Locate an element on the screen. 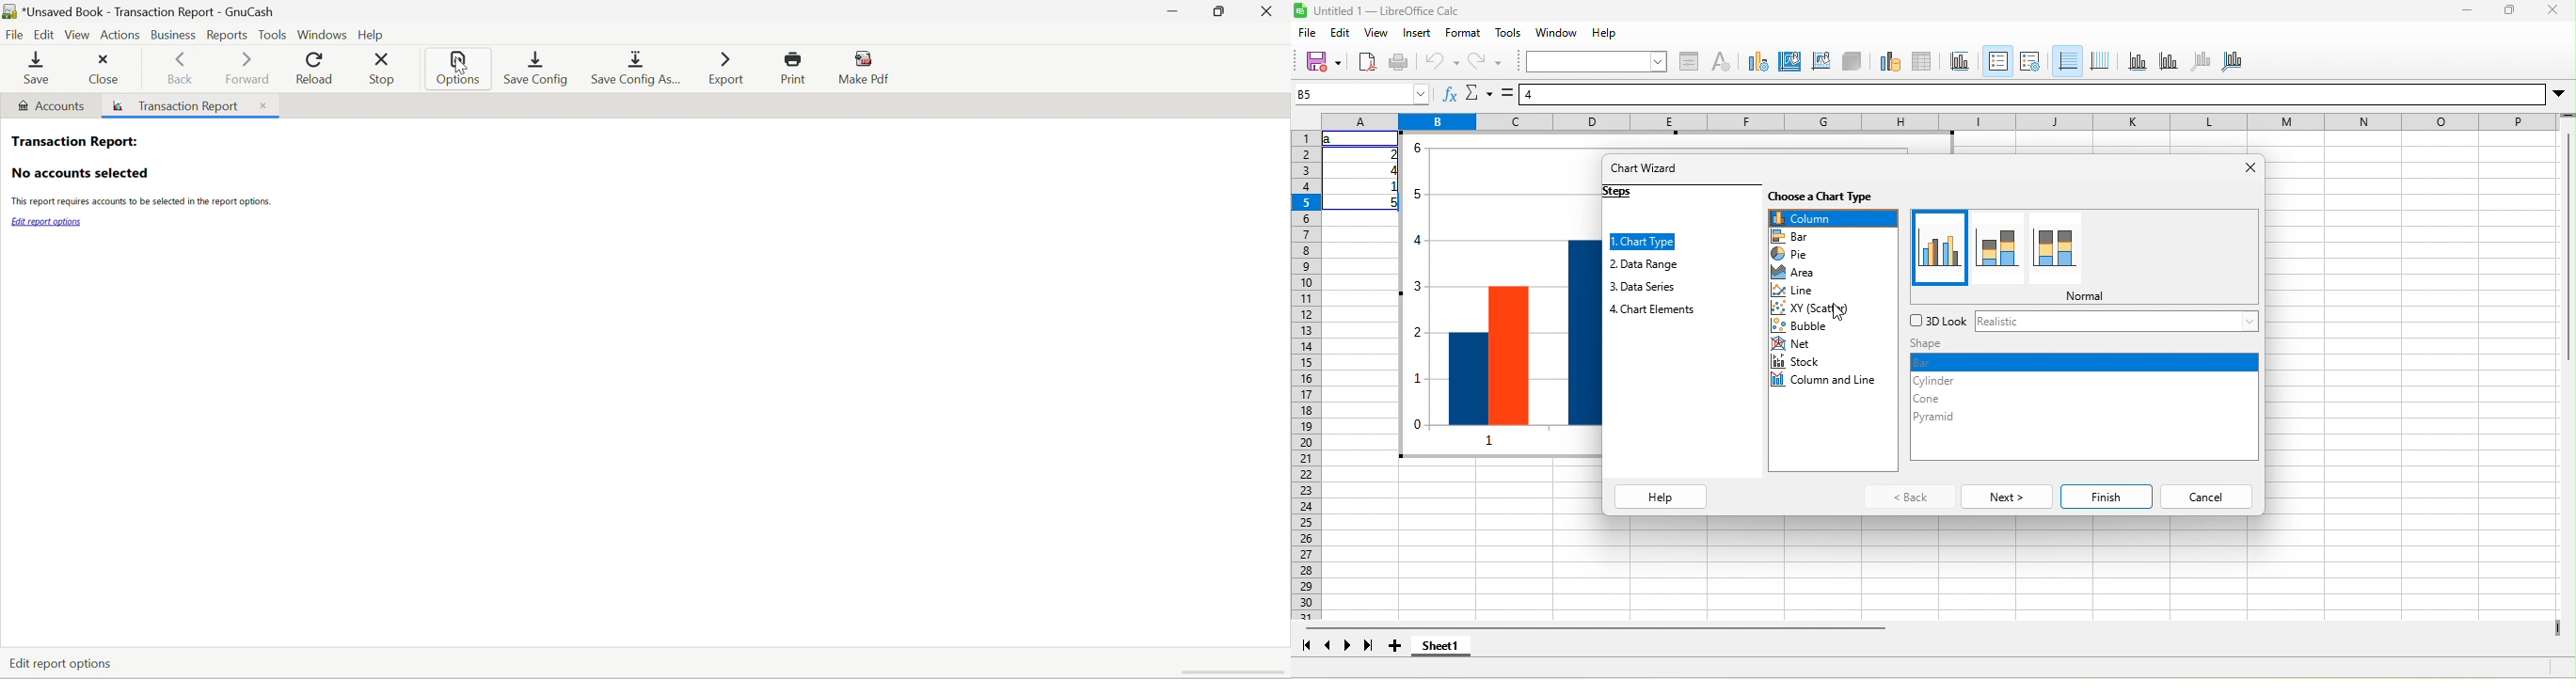  4 is located at coordinates (1391, 170).